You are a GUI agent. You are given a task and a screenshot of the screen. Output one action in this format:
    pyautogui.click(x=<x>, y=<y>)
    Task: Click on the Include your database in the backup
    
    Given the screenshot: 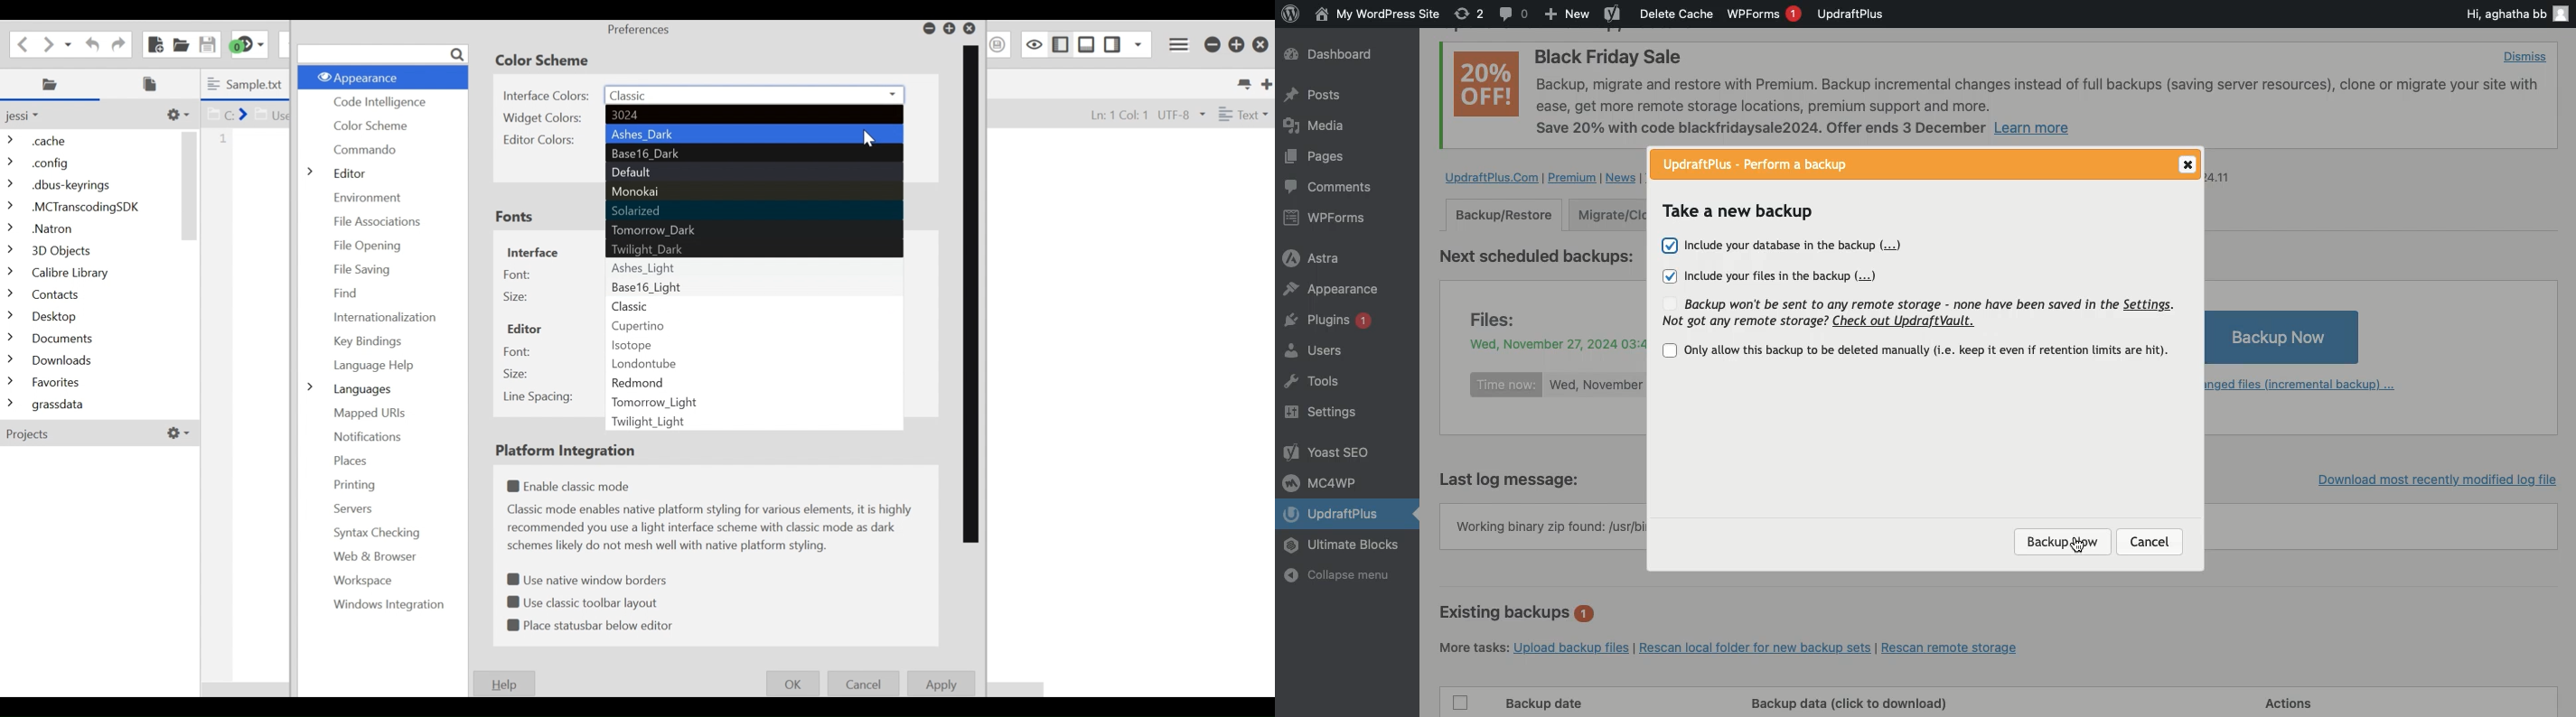 What is the action you would take?
    pyautogui.click(x=1784, y=247)
    